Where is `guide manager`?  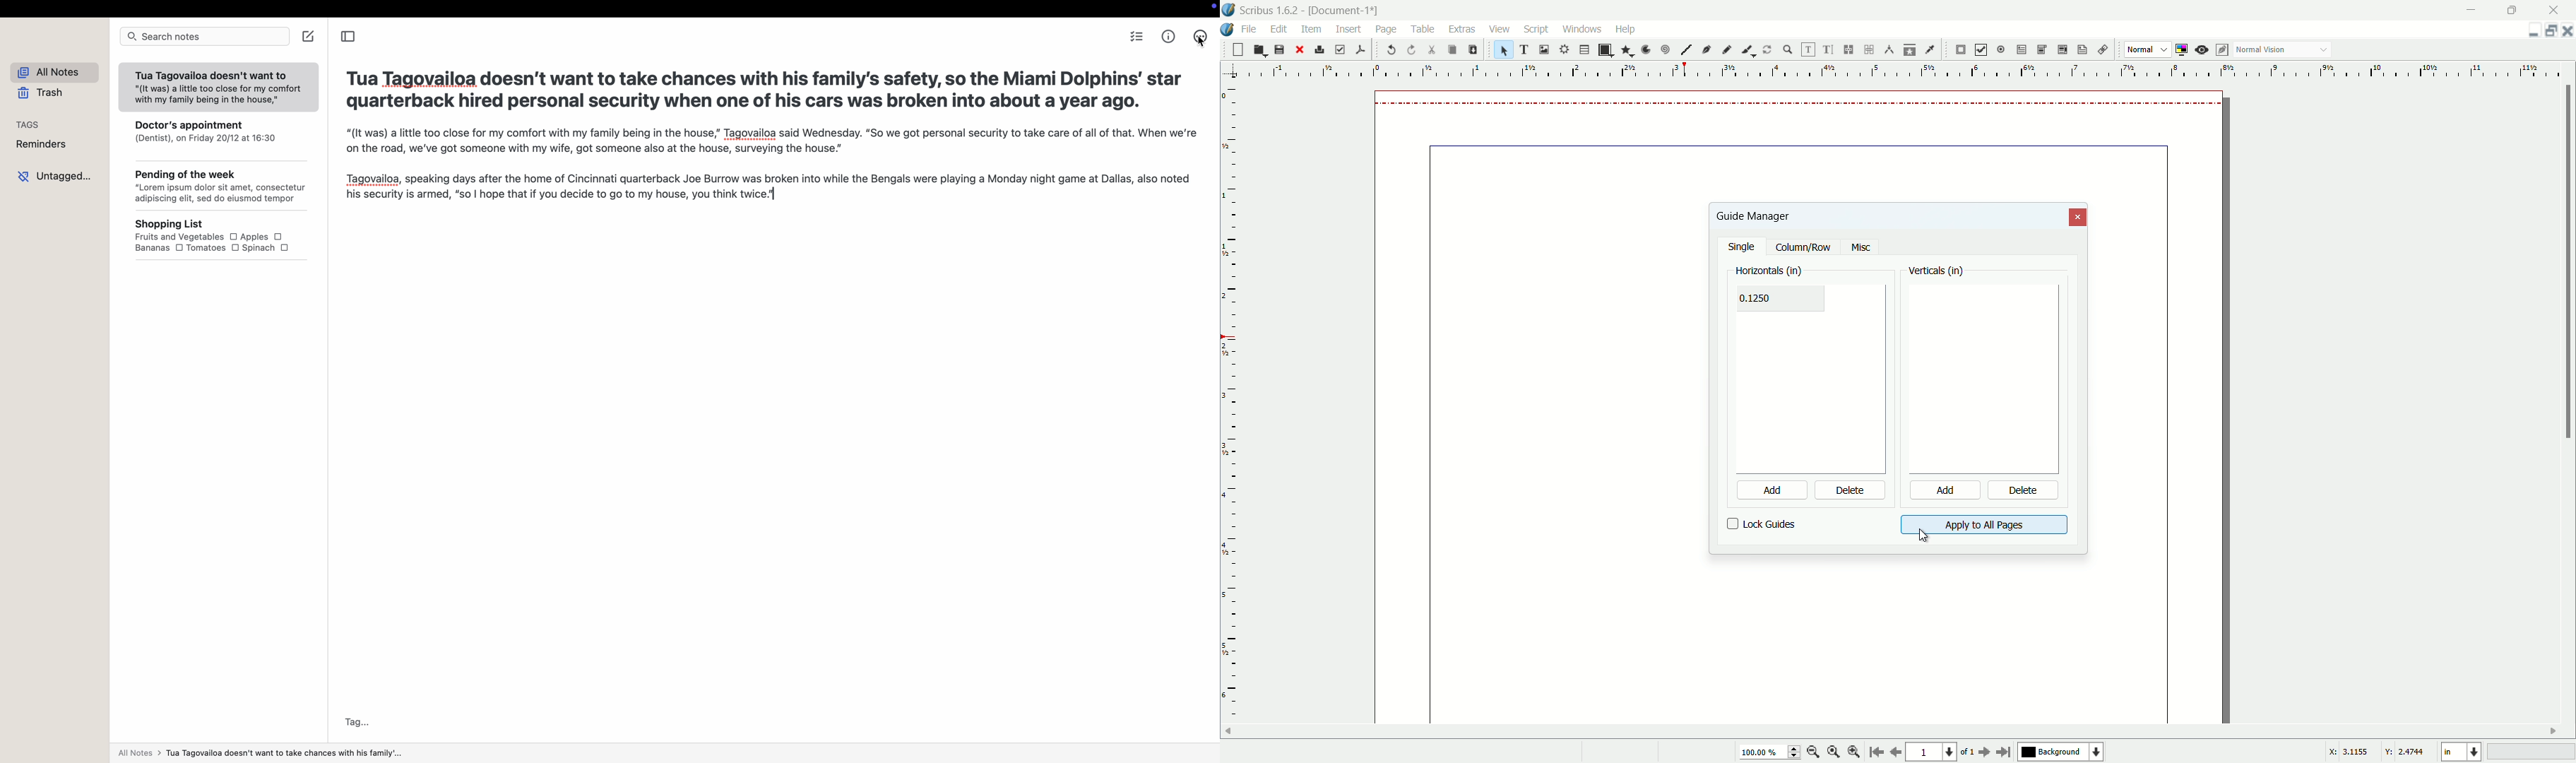
guide manager is located at coordinates (2529, 31).